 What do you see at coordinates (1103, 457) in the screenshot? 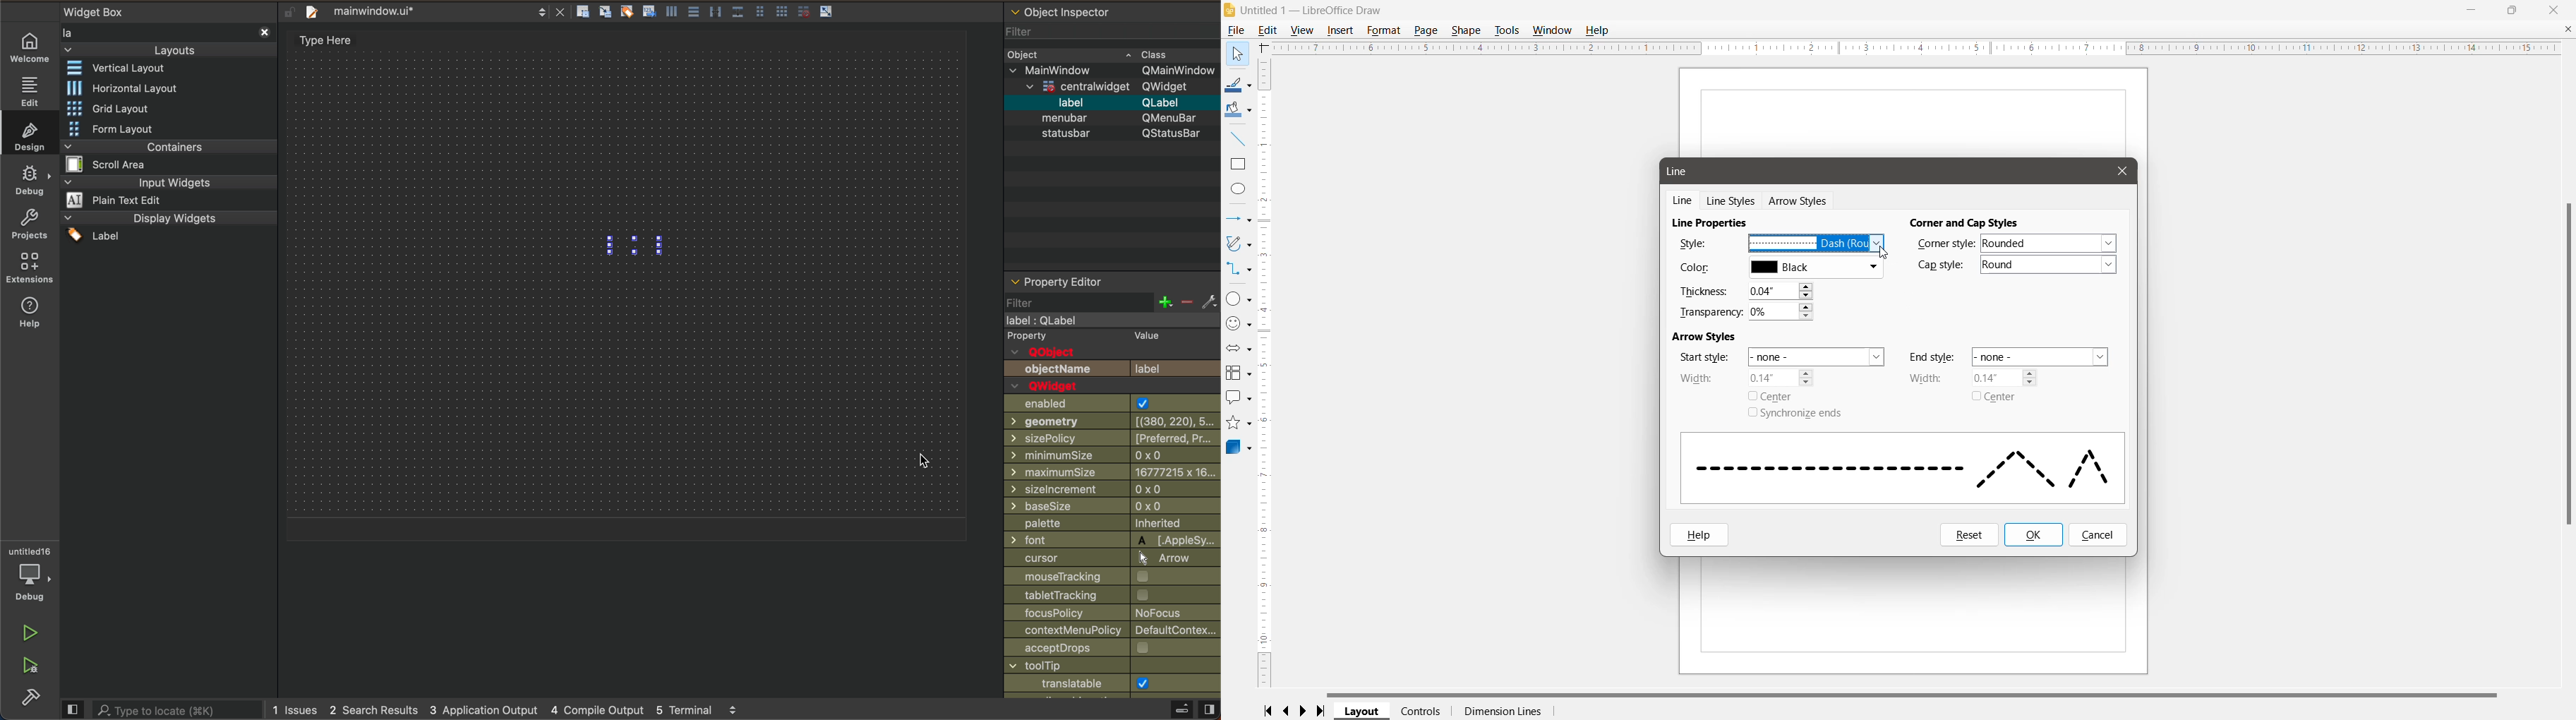
I see `size` at bounding box center [1103, 457].